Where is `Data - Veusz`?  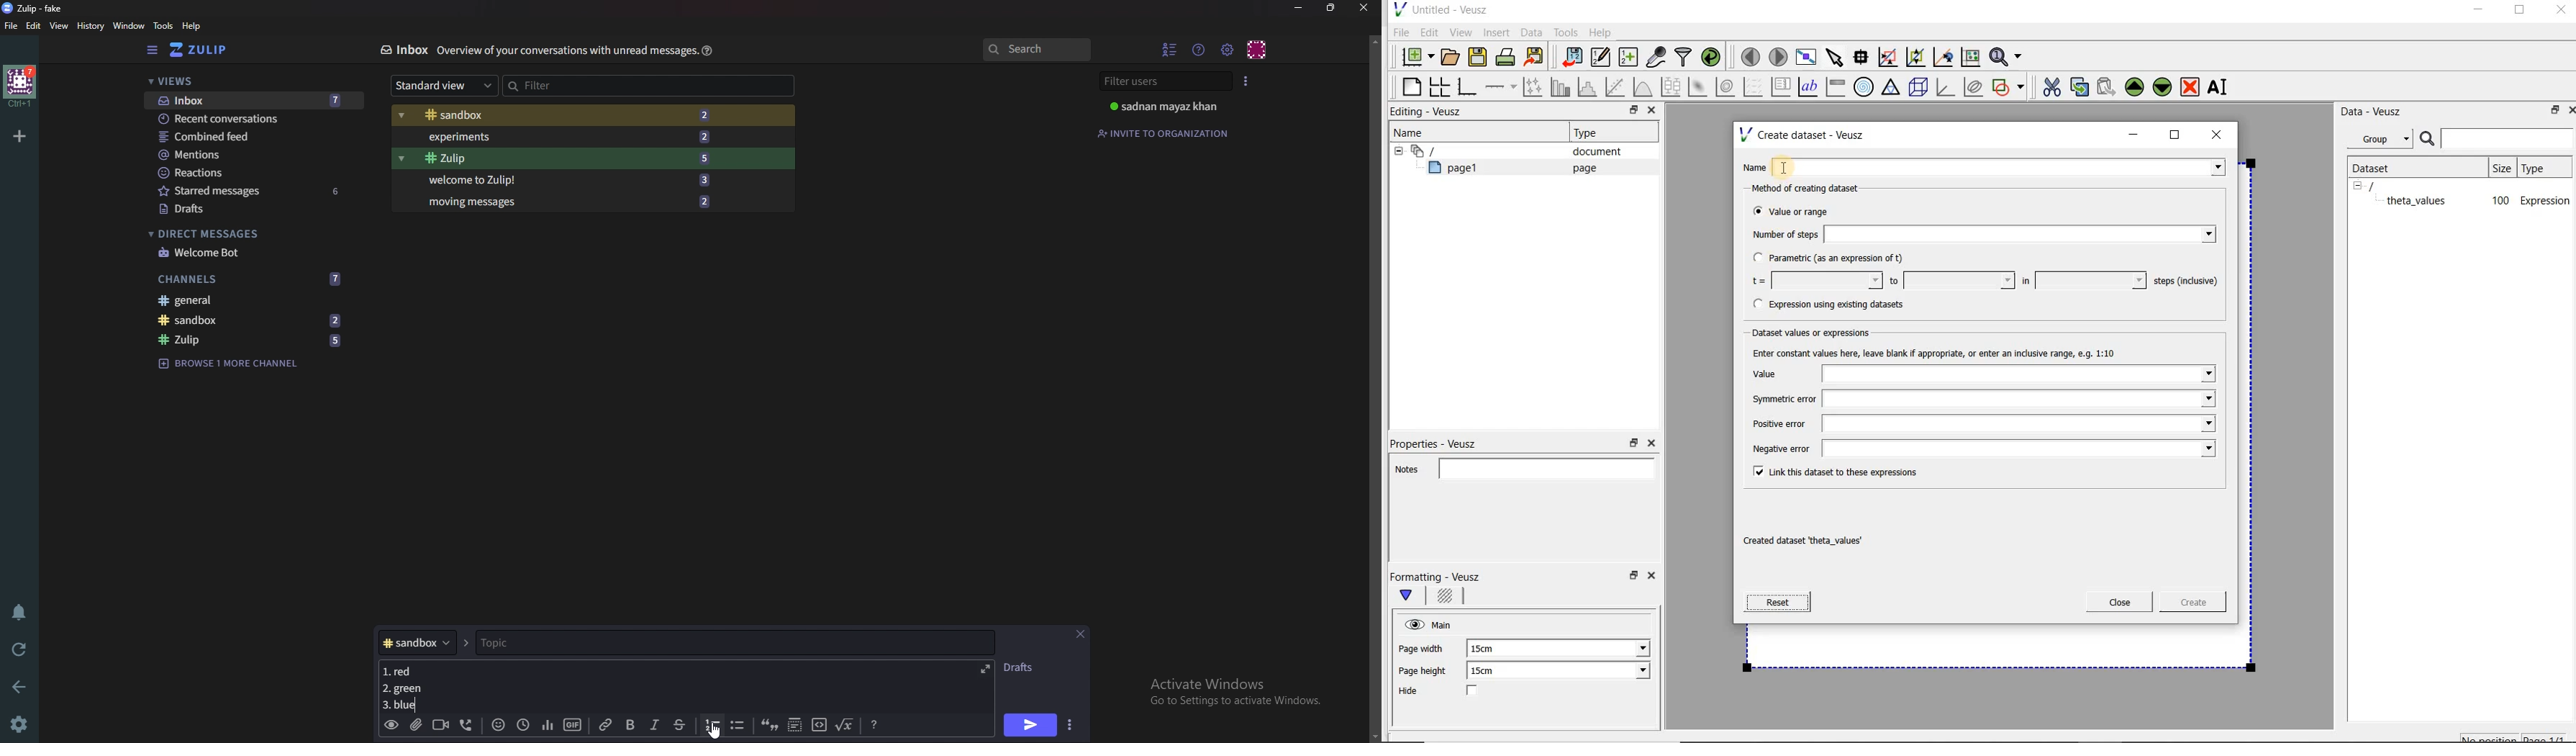
Data - Veusz is located at coordinates (2377, 111).